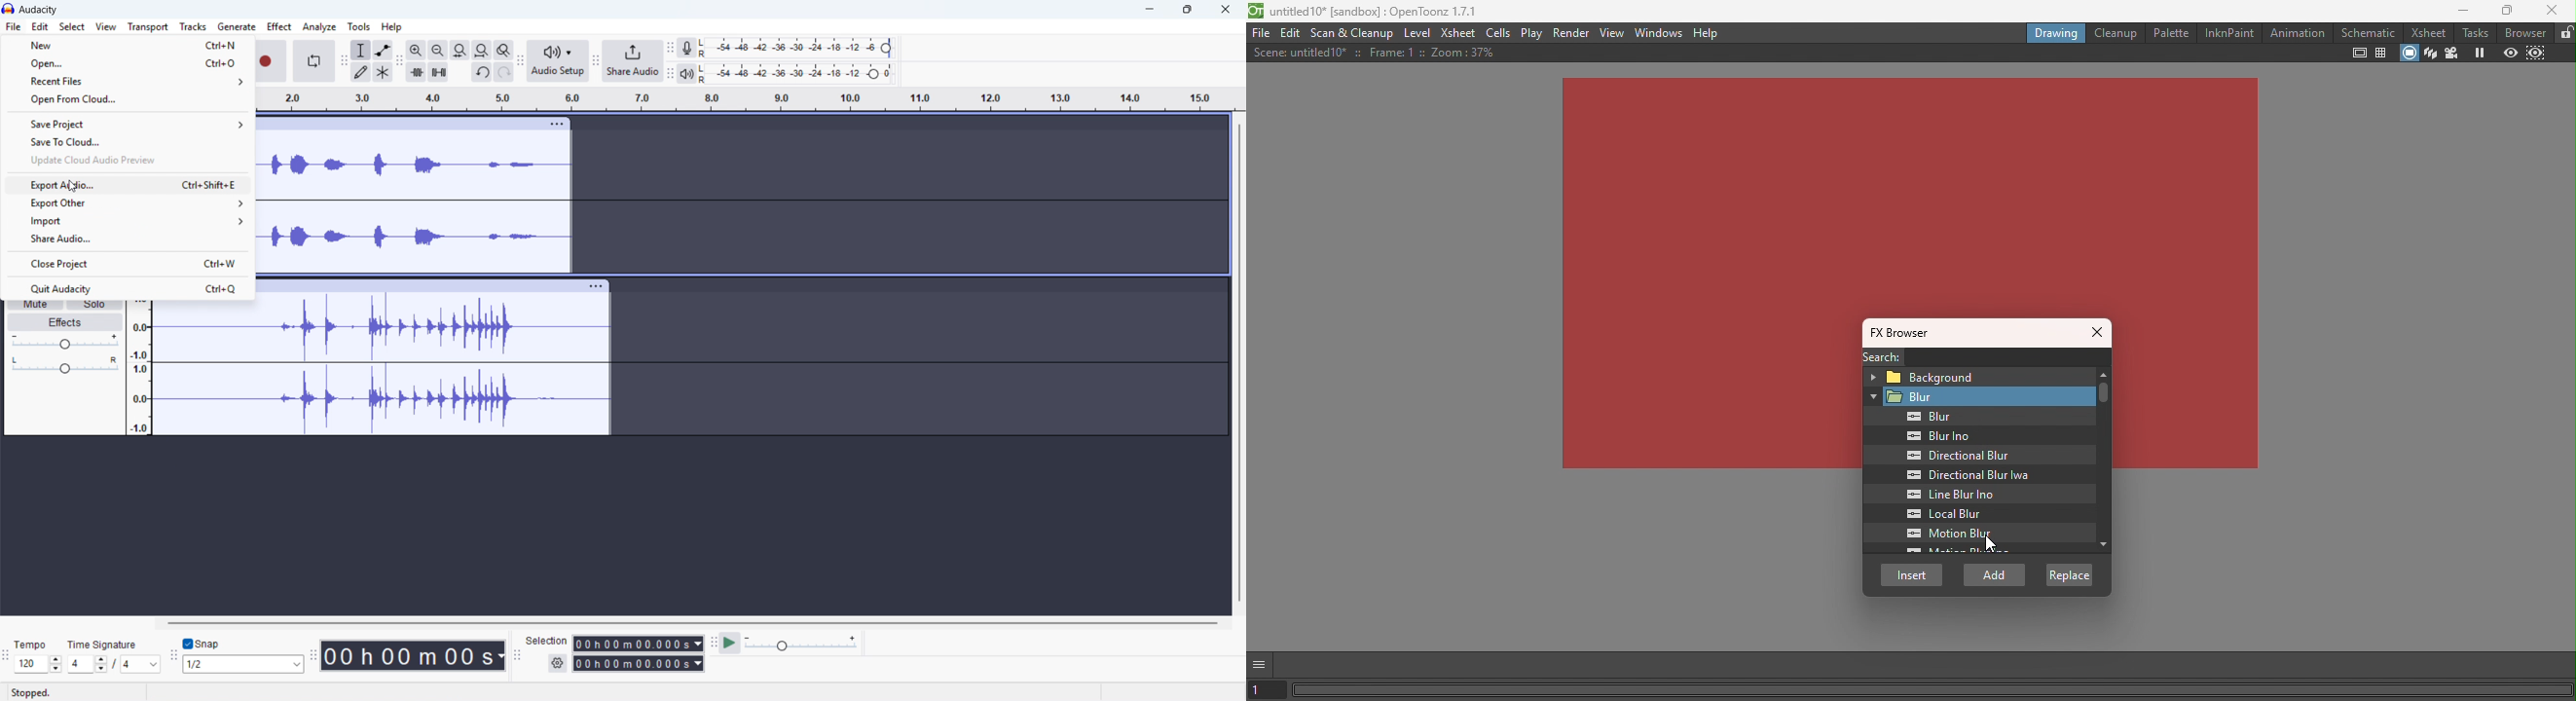 The height and width of the screenshot is (728, 2576). I want to click on audio 1 wave form, so click(415, 209).